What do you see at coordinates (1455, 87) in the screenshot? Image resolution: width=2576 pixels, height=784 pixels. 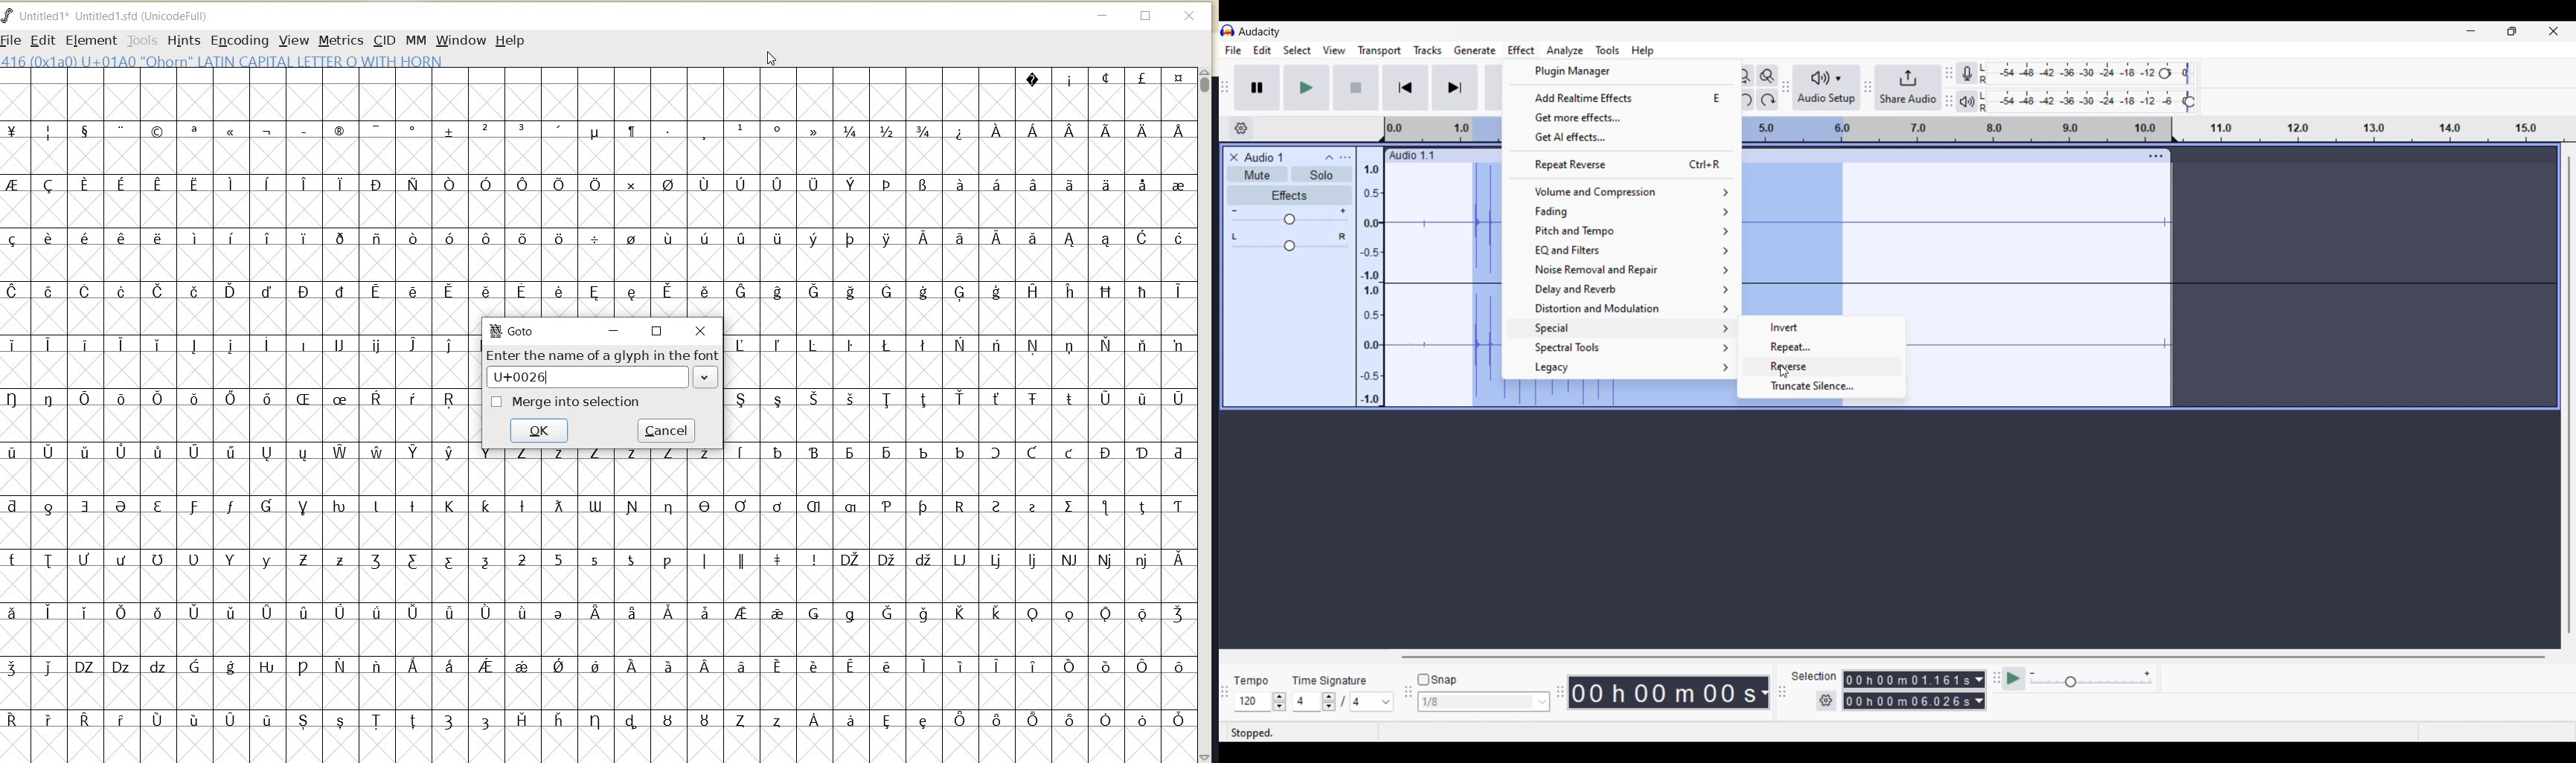 I see `Skip/Select to end` at bounding box center [1455, 87].